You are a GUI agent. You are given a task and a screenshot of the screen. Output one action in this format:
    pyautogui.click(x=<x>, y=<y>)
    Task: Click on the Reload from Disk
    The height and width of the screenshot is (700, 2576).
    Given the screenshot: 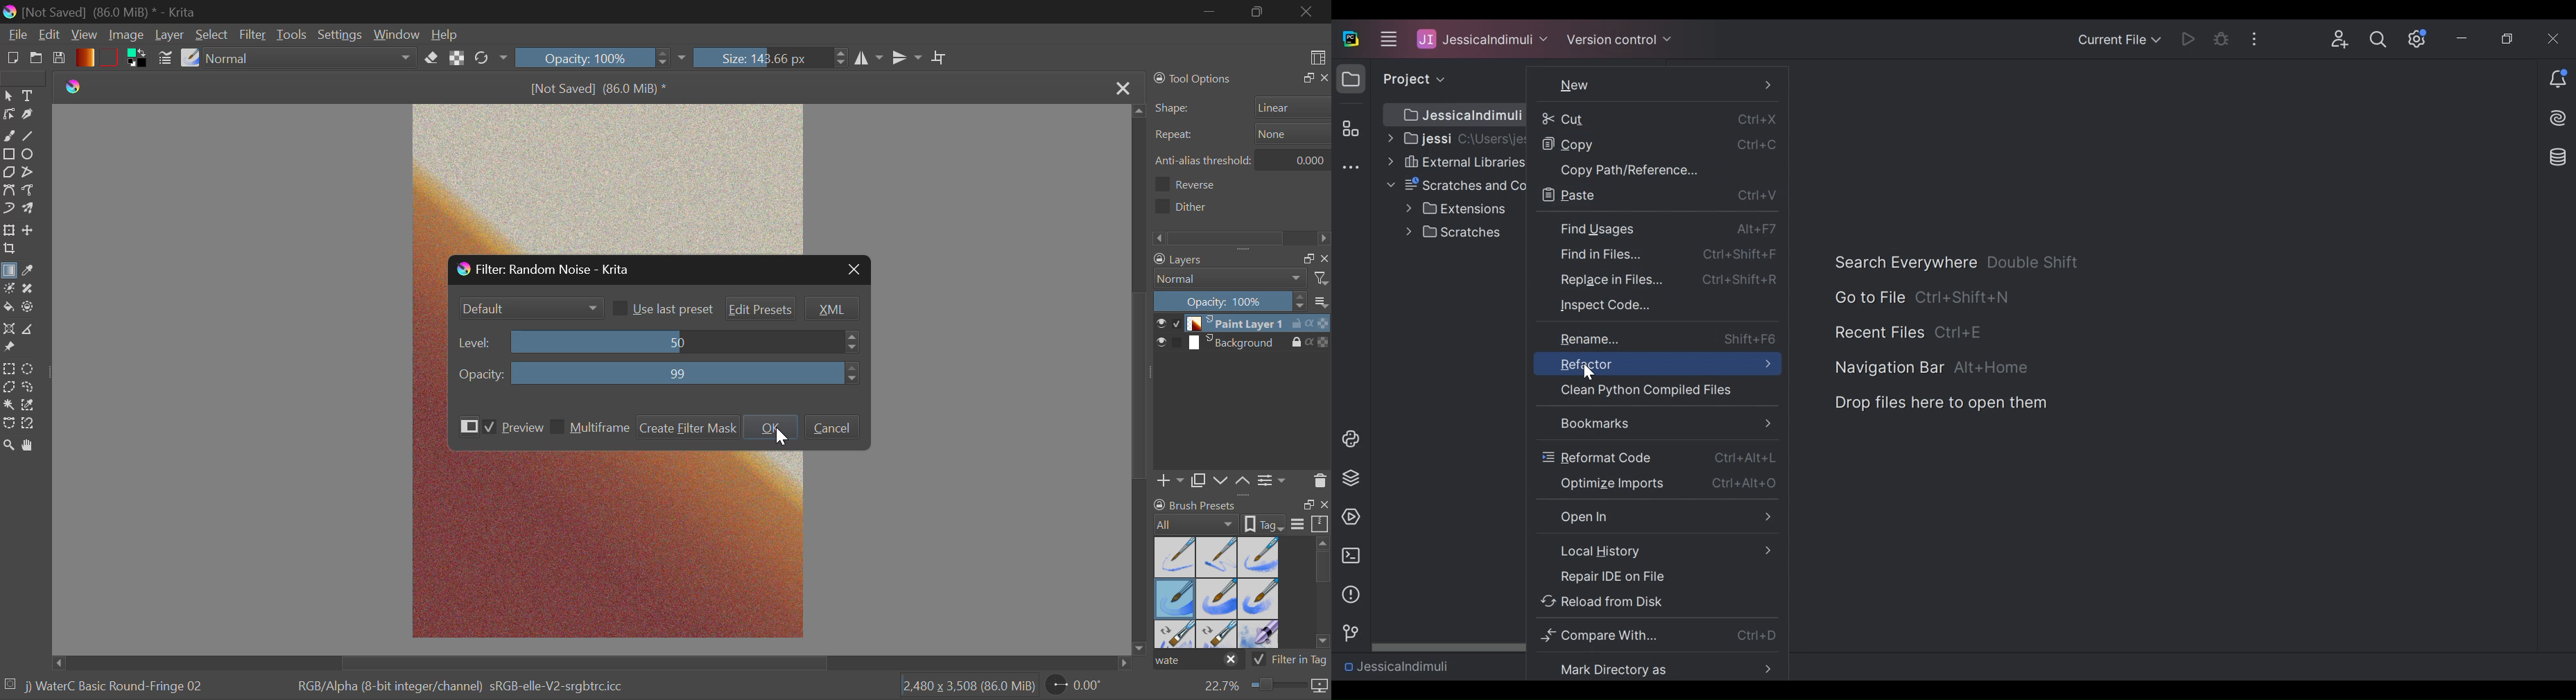 What is the action you would take?
    pyautogui.click(x=1657, y=600)
    